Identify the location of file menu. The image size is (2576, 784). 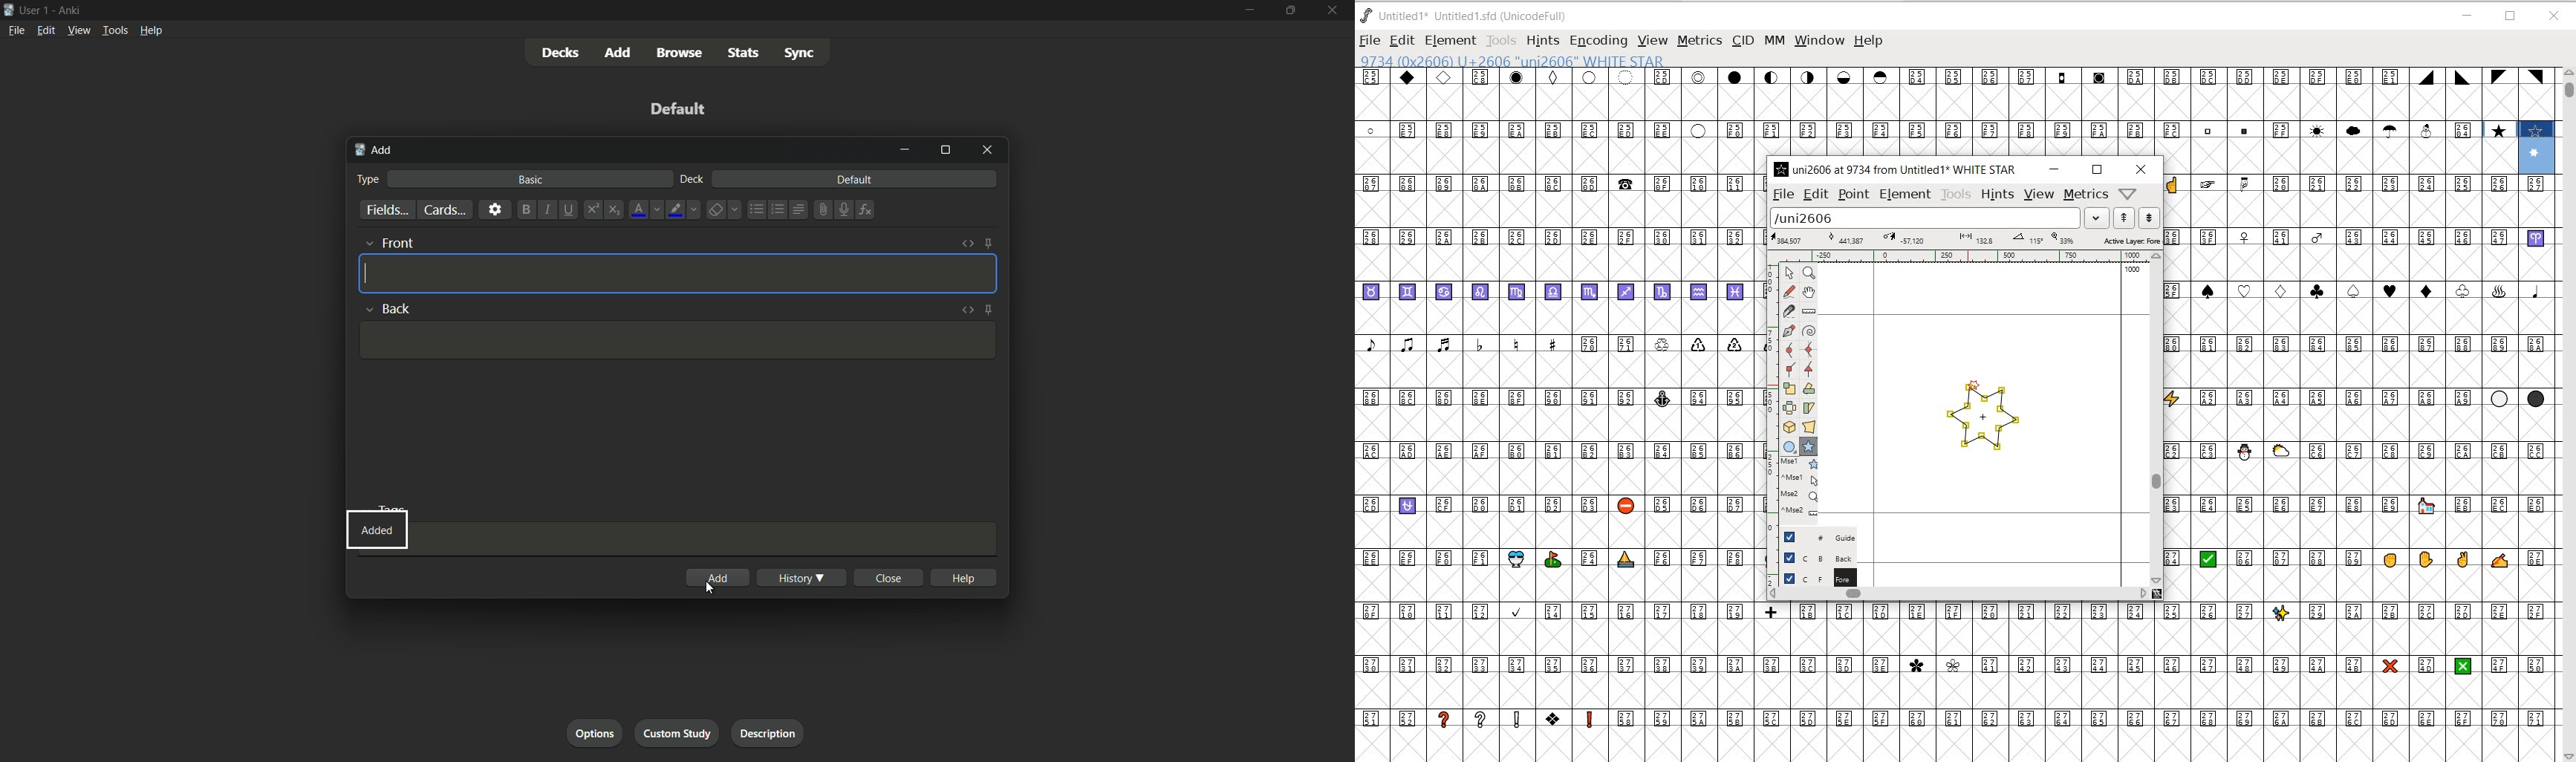
(17, 30).